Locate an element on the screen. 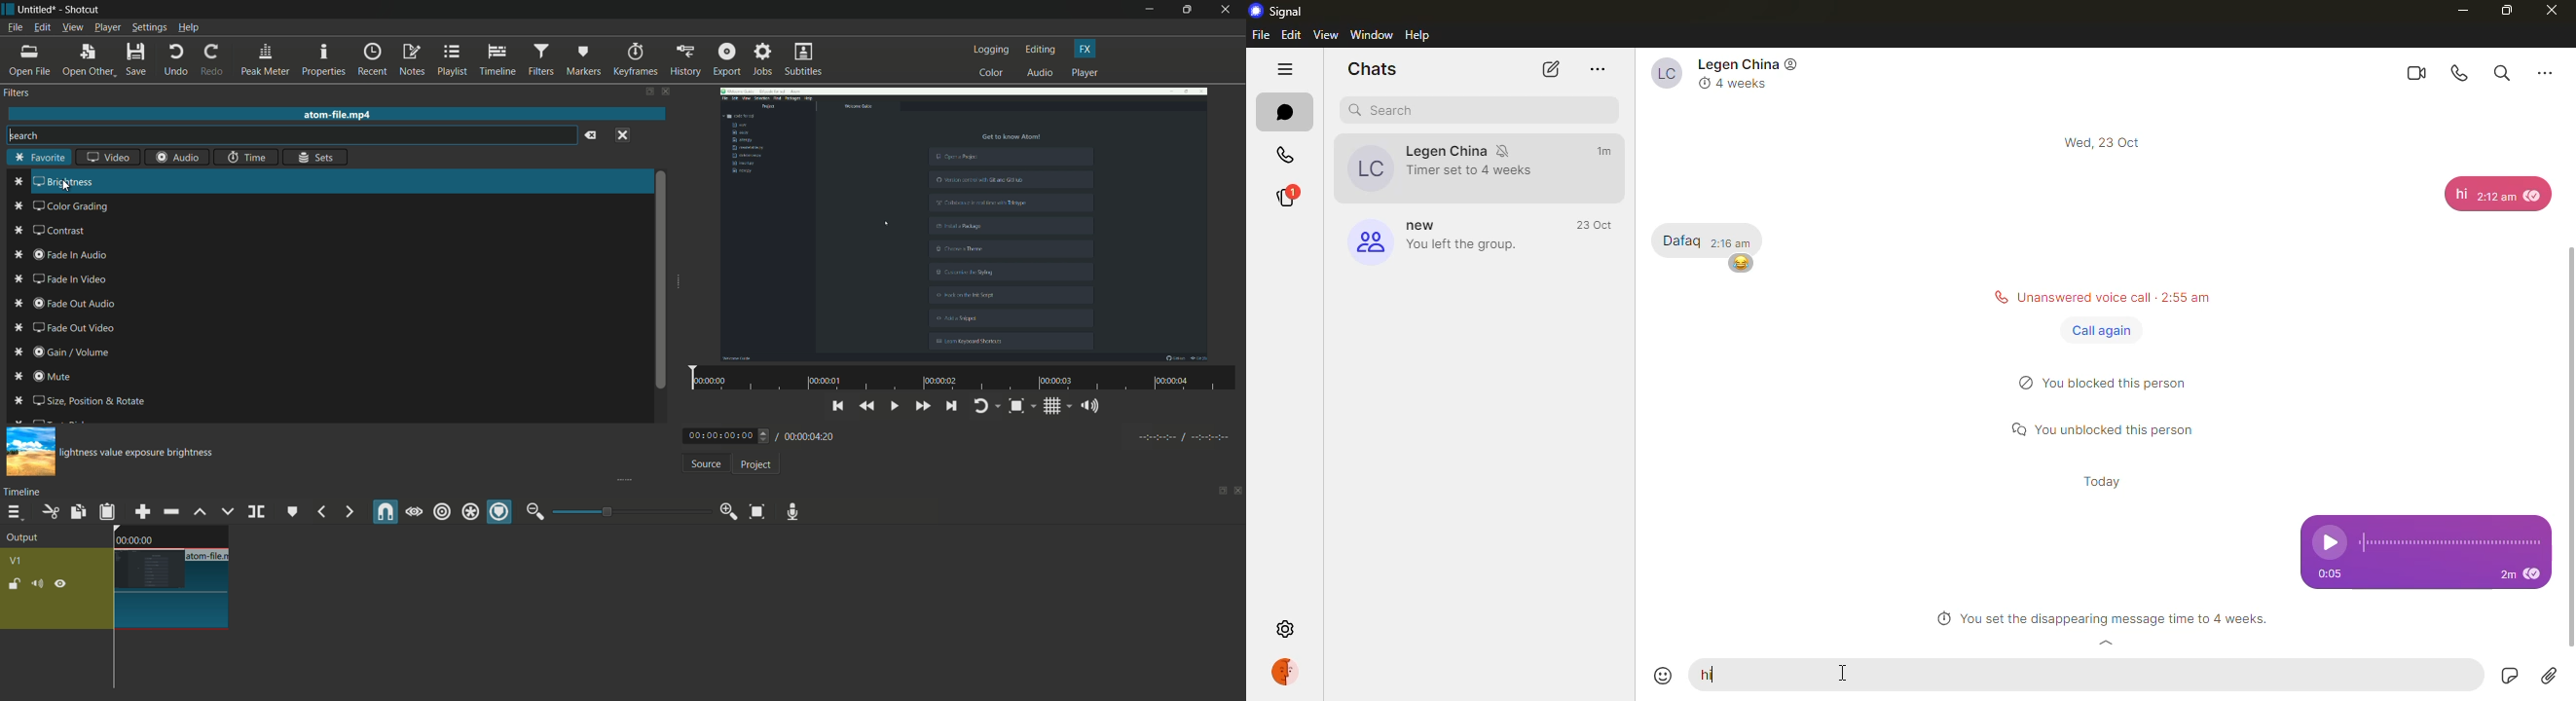 This screenshot has height=728, width=2576. color is located at coordinates (992, 72).